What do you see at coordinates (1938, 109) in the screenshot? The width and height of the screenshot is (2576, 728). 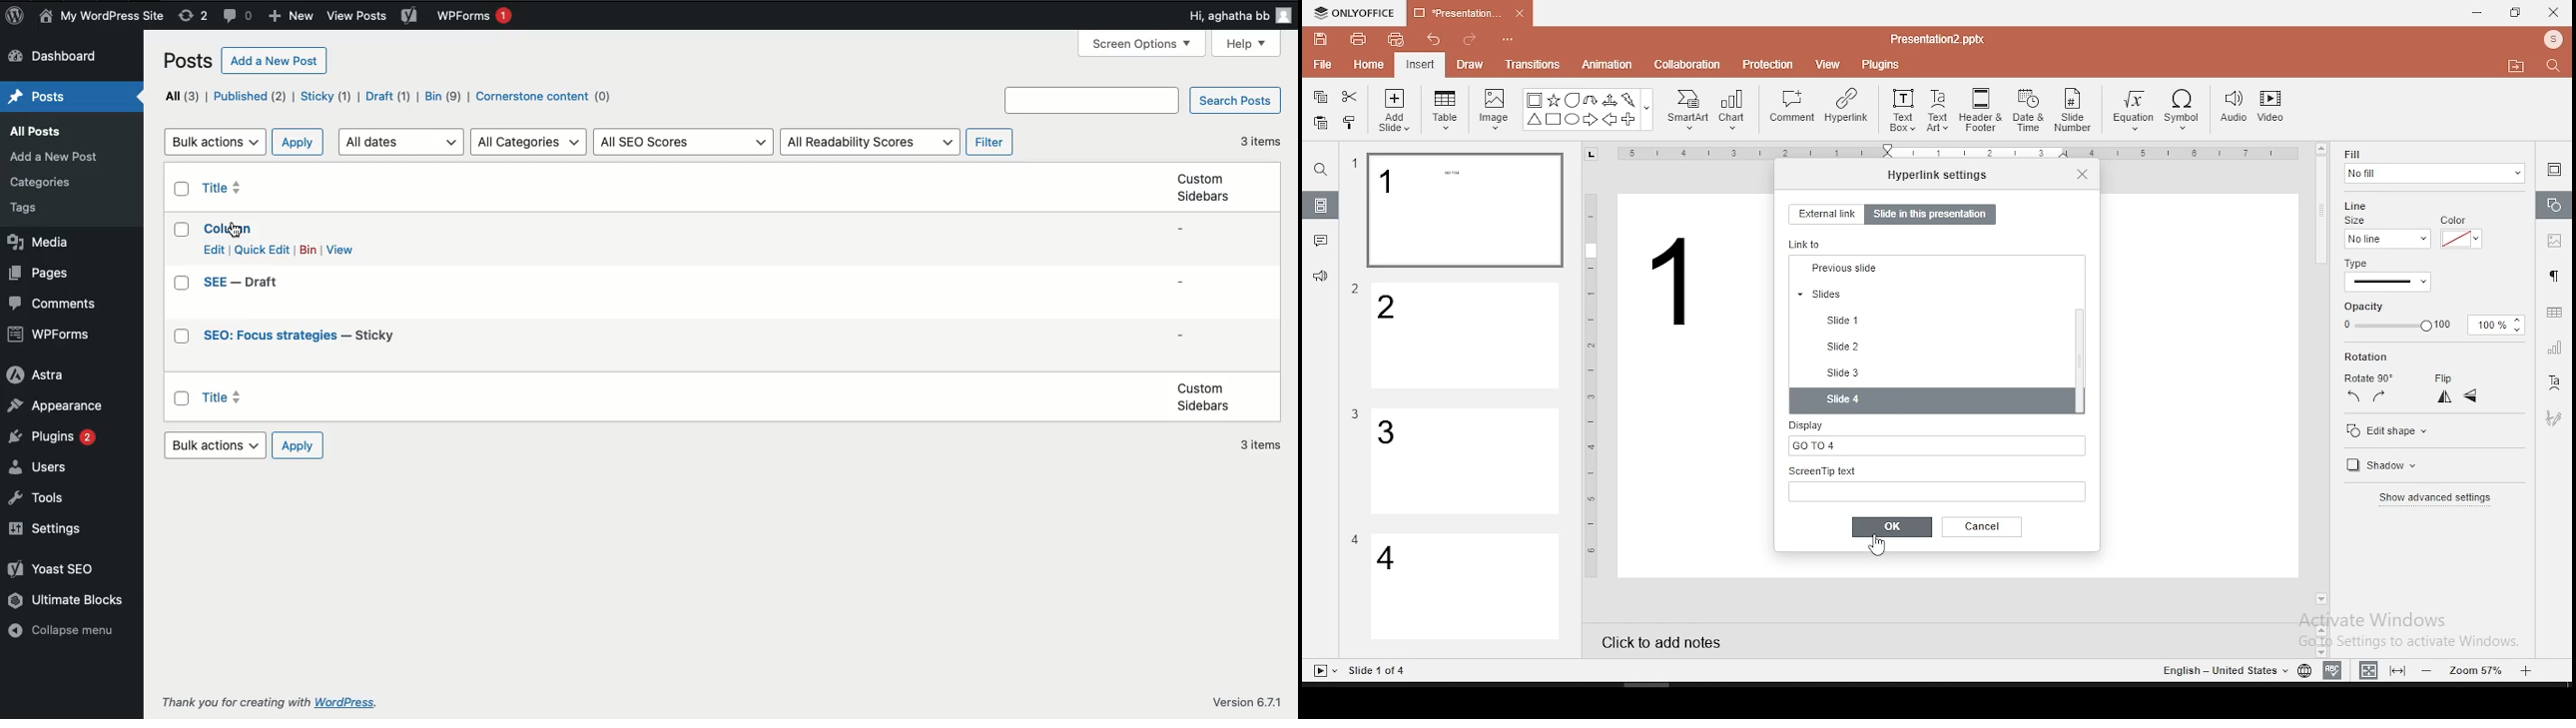 I see `text art` at bounding box center [1938, 109].